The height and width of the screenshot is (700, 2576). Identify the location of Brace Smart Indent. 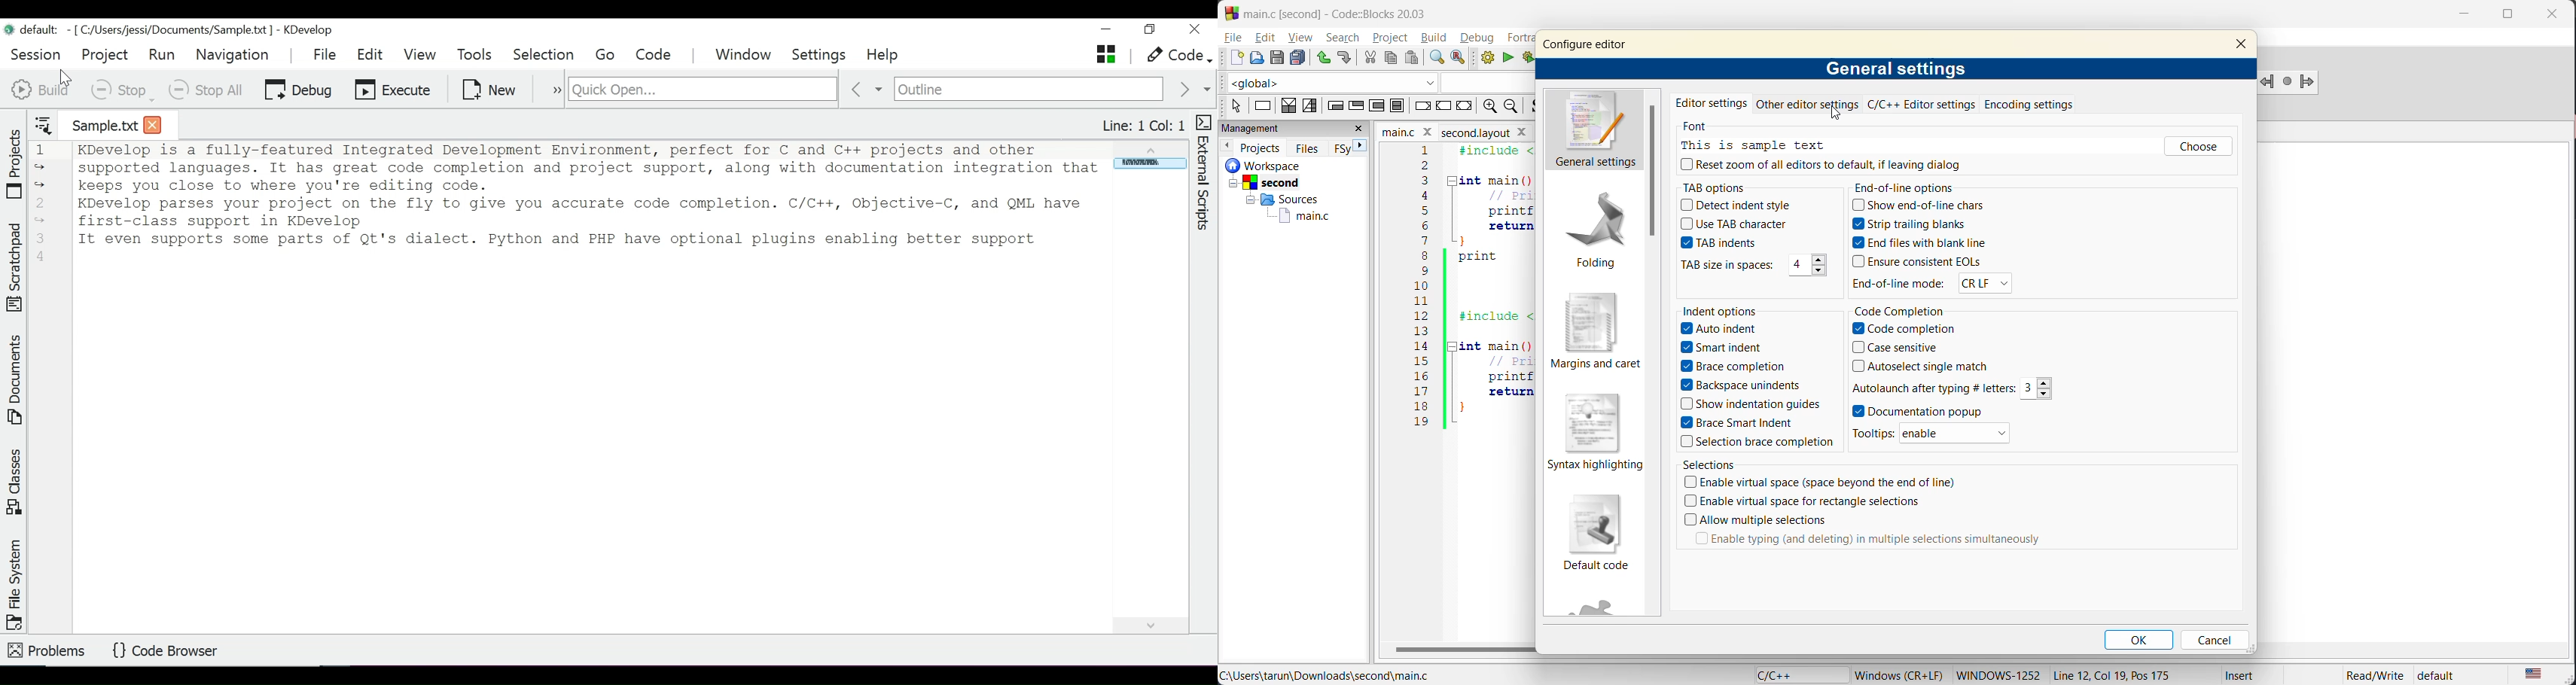
(1735, 421).